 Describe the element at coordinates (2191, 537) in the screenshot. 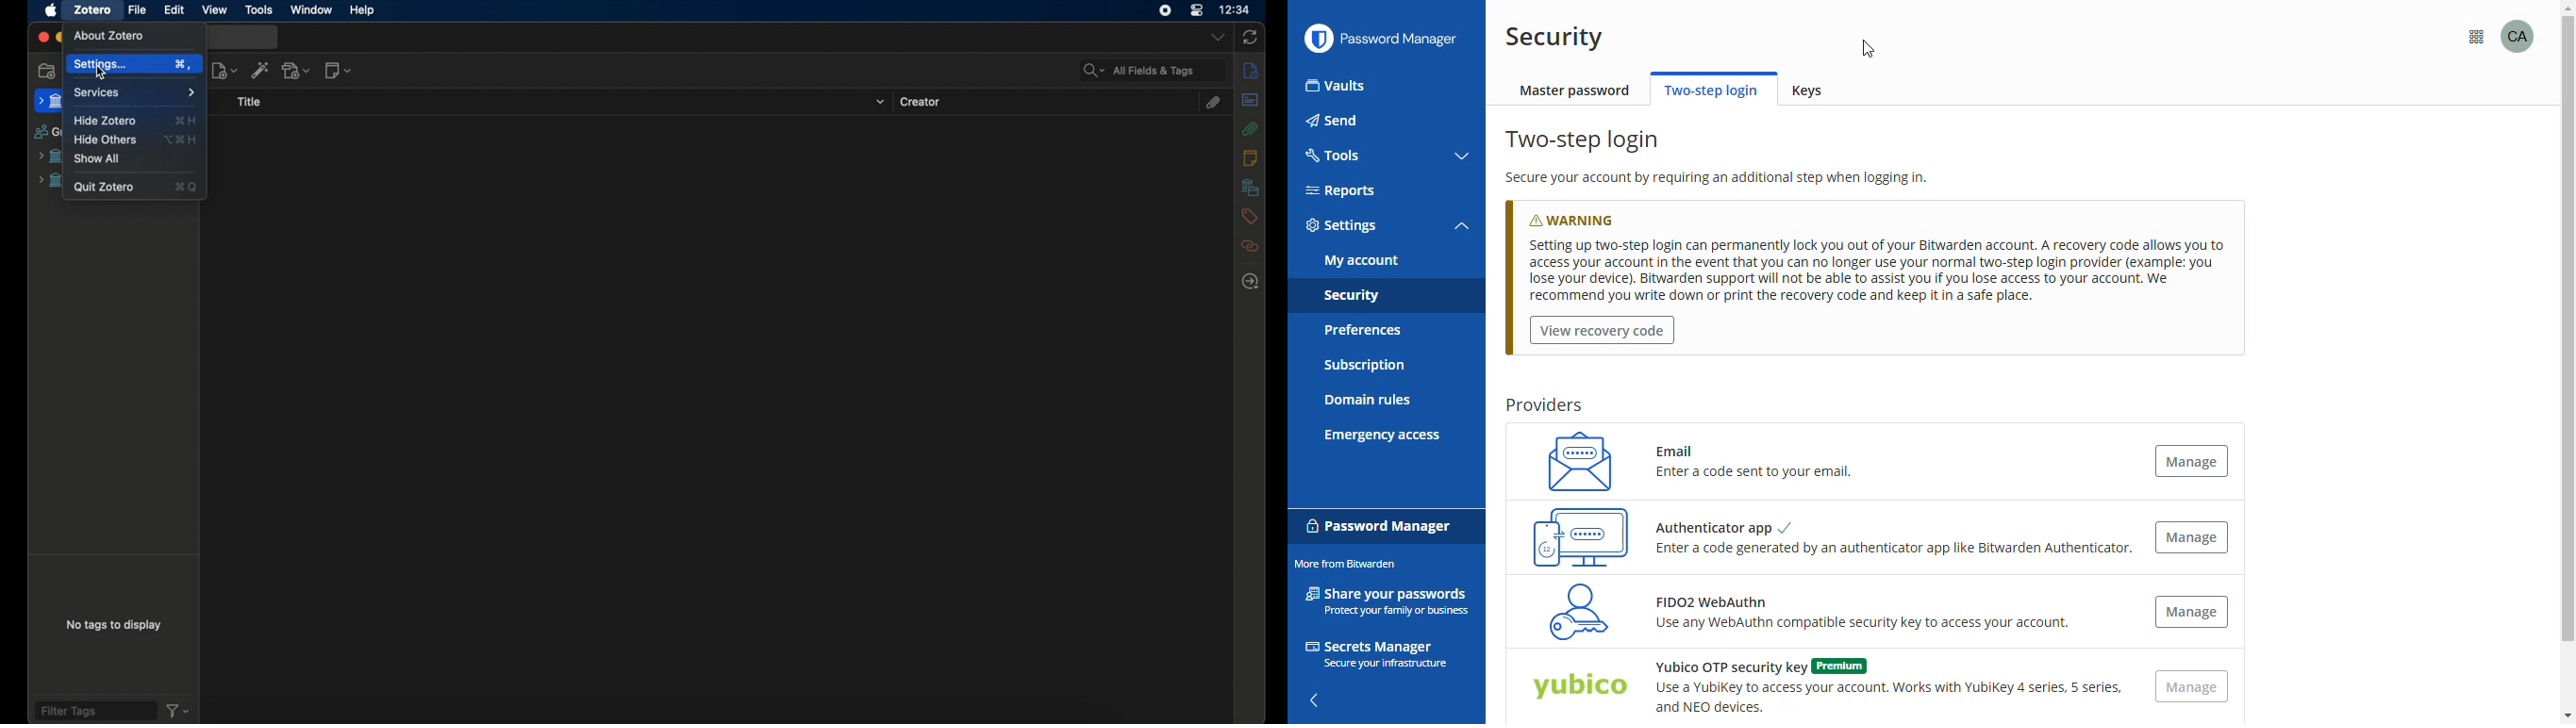

I see `` at that location.